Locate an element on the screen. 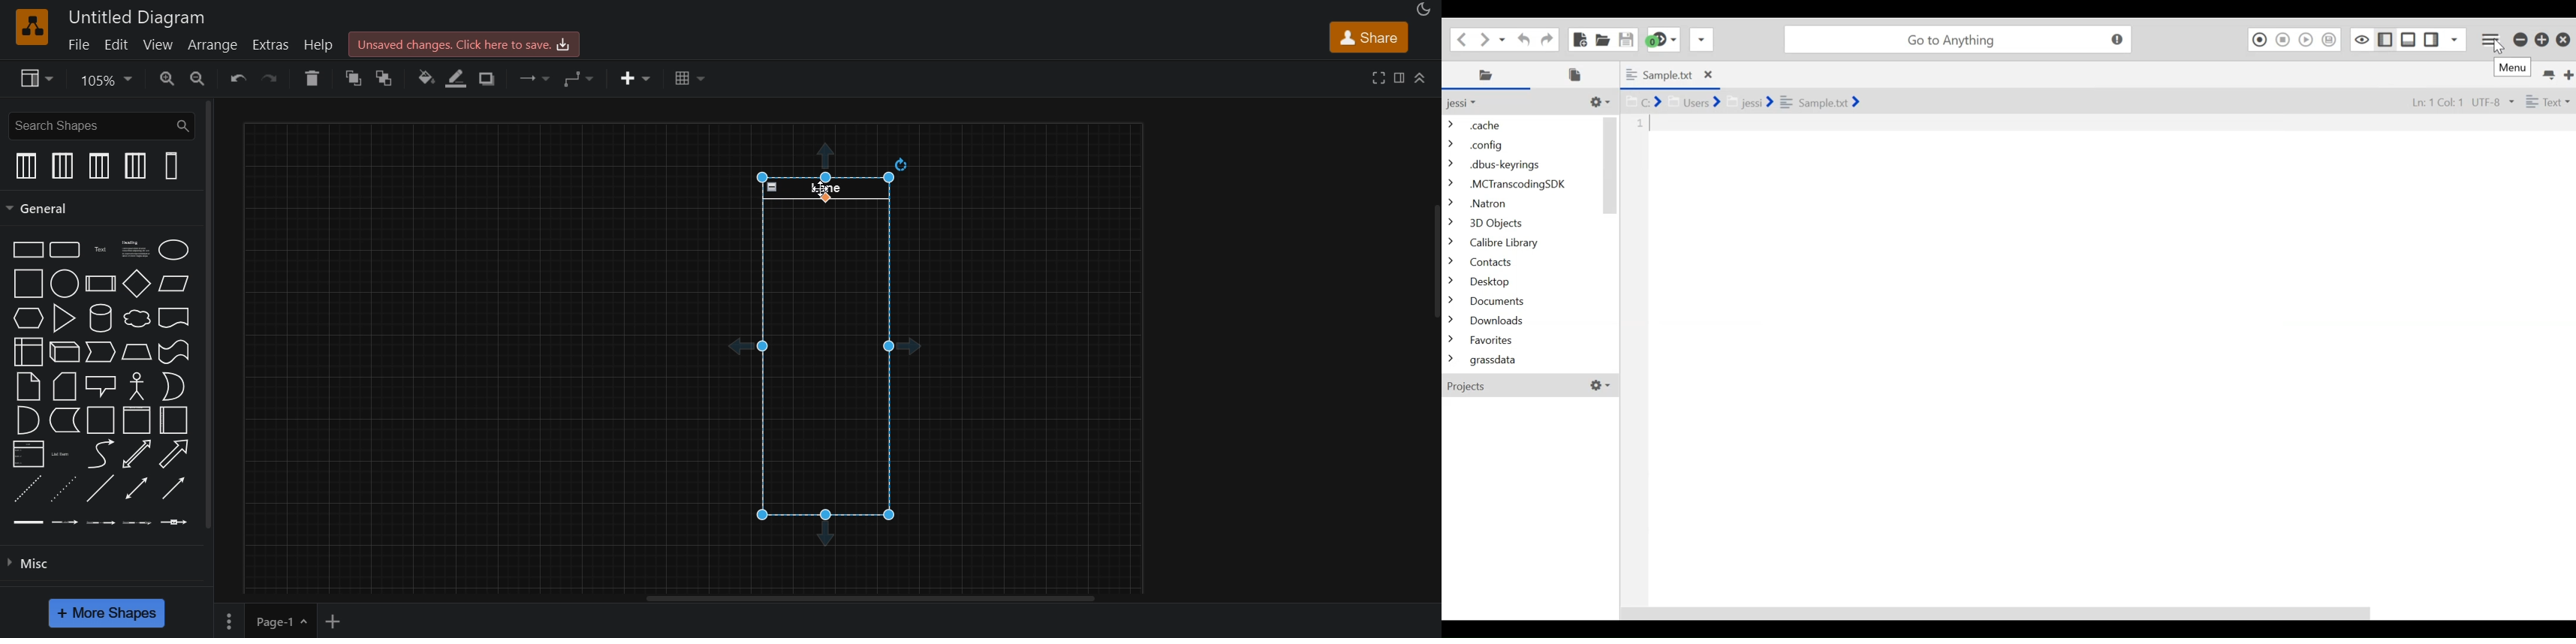  process is located at coordinates (101, 284).